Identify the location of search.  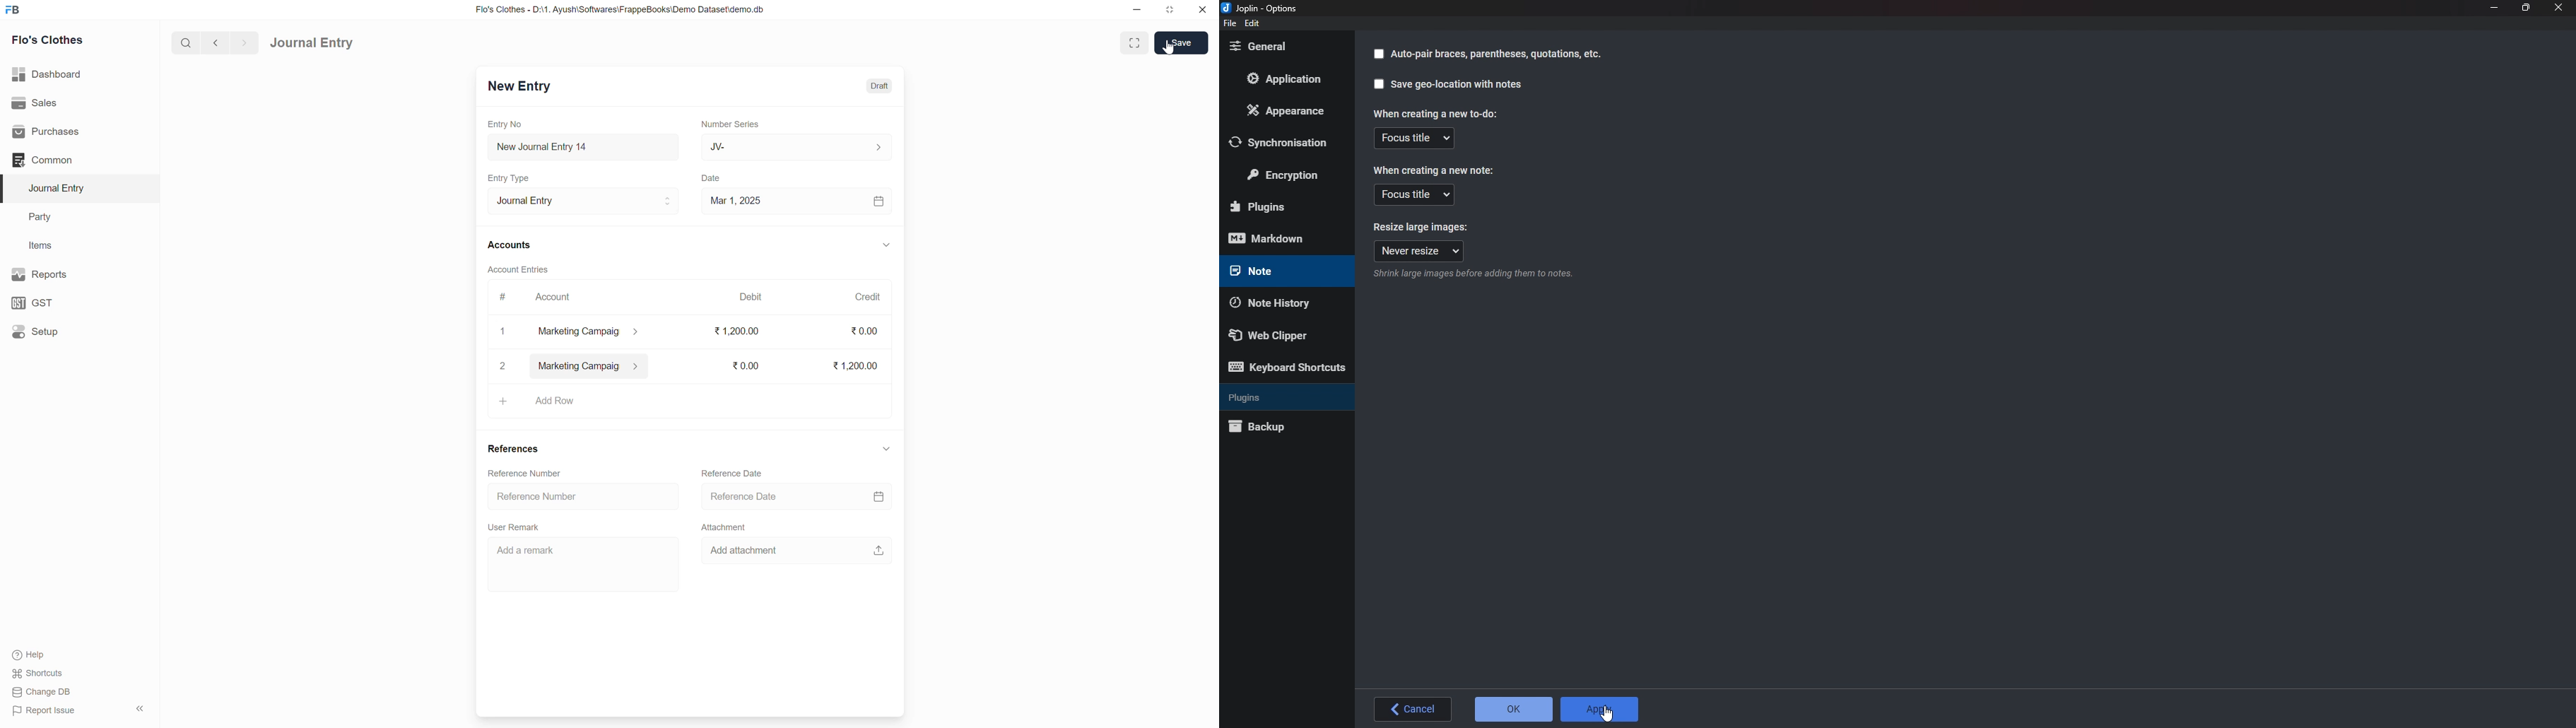
(185, 42).